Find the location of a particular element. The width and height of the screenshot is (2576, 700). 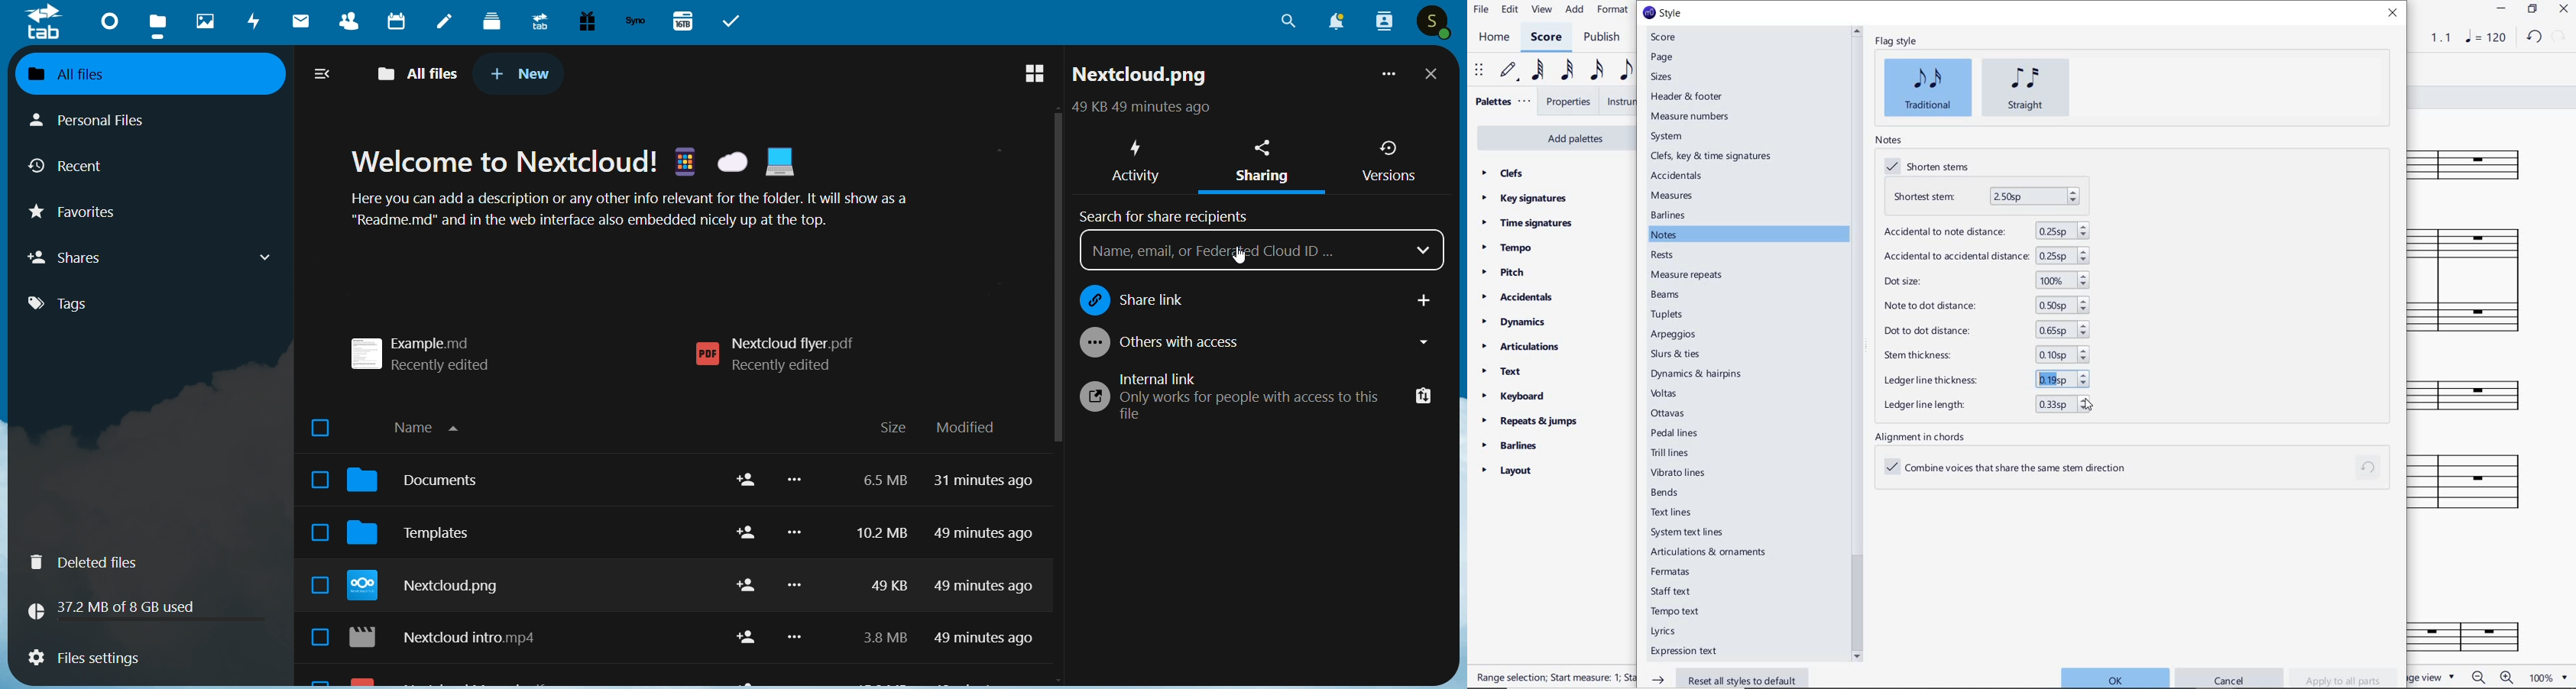

nextcloud png is located at coordinates (431, 588).